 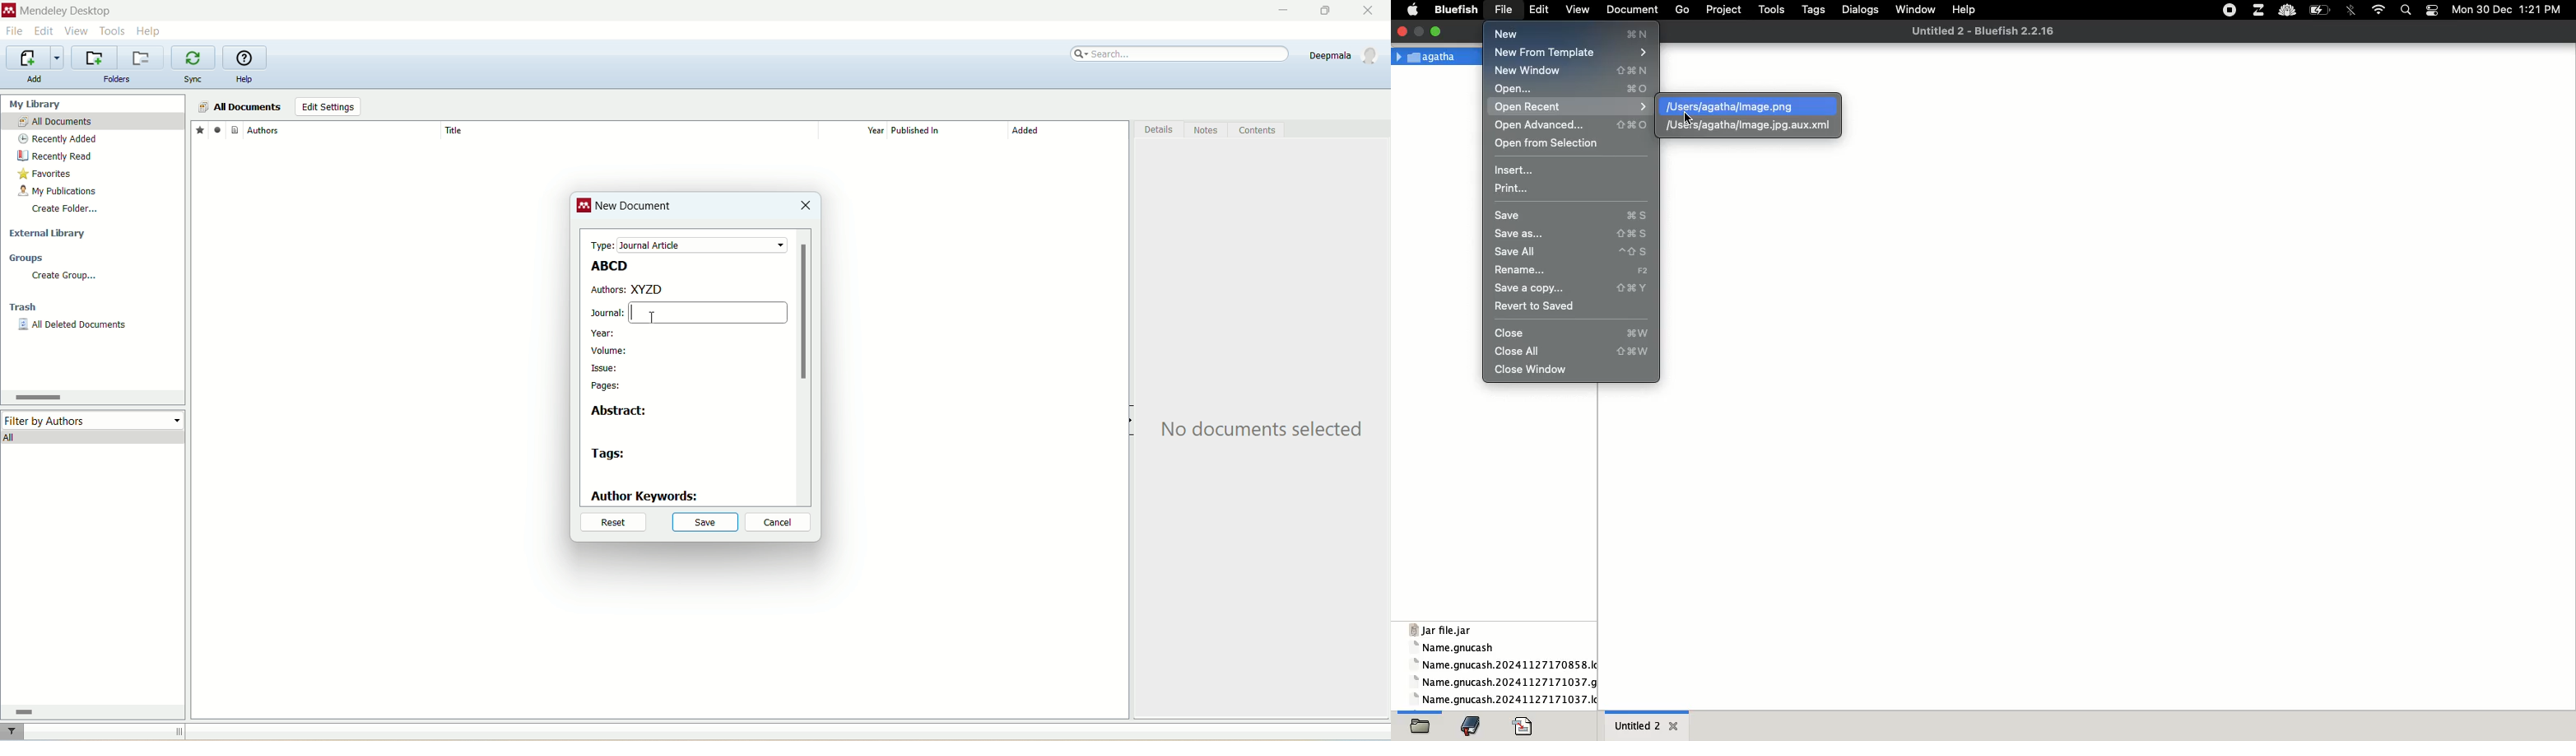 What do you see at coordinates (1518, 170) in the screenshot?
I see `insert` at bounding box center [1518, 170].